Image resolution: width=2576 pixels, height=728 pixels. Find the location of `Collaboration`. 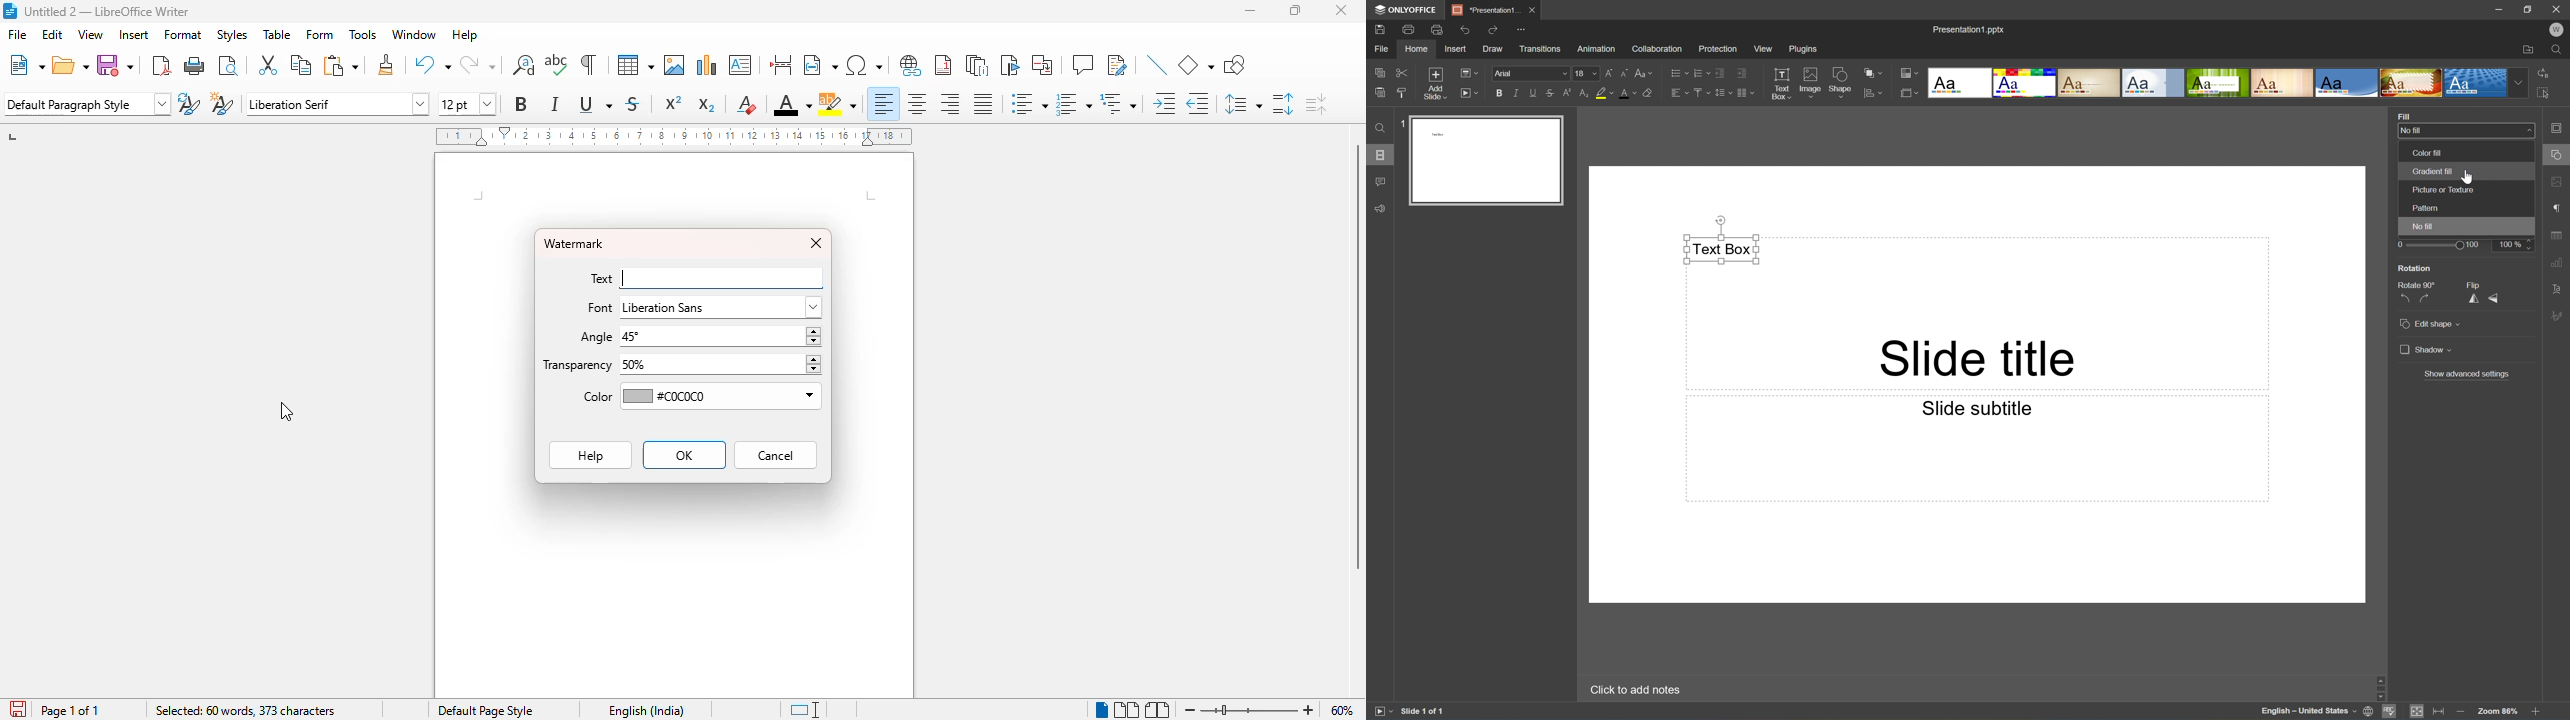

Collaboration is located at coordinates (1657, 49).